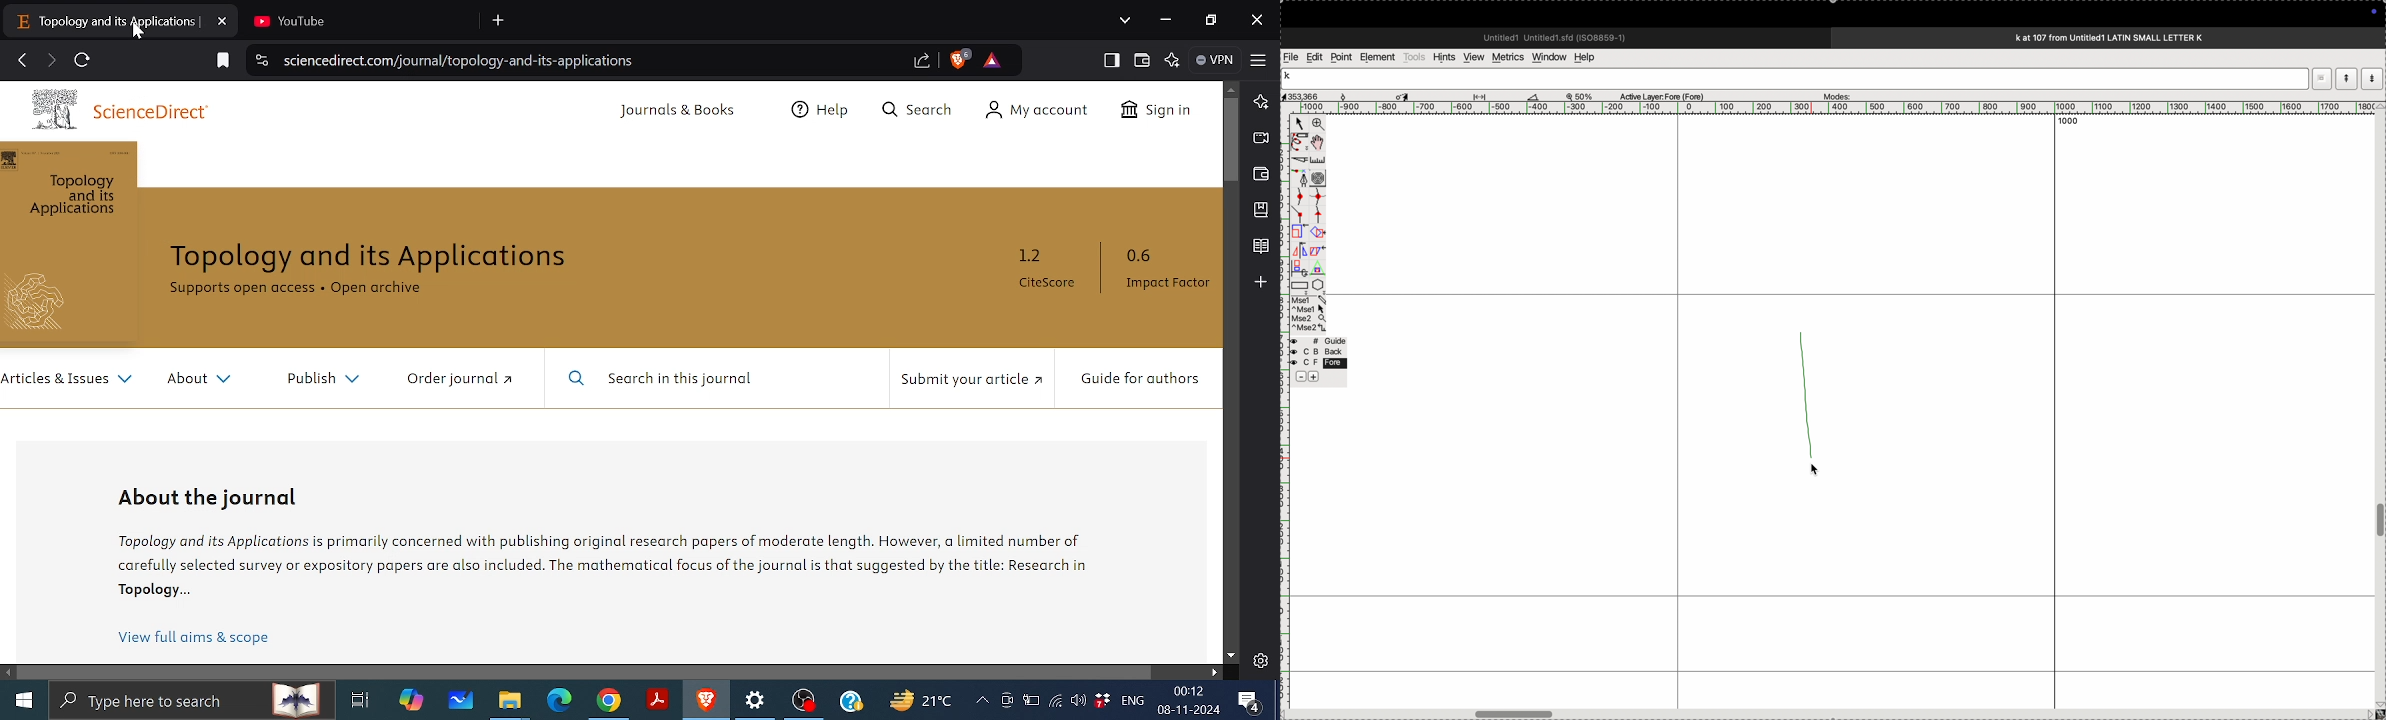 The image size is (2408, 728). Describe the element at coordinates (1591, 57) in the screenshot. I see `help` at that location.